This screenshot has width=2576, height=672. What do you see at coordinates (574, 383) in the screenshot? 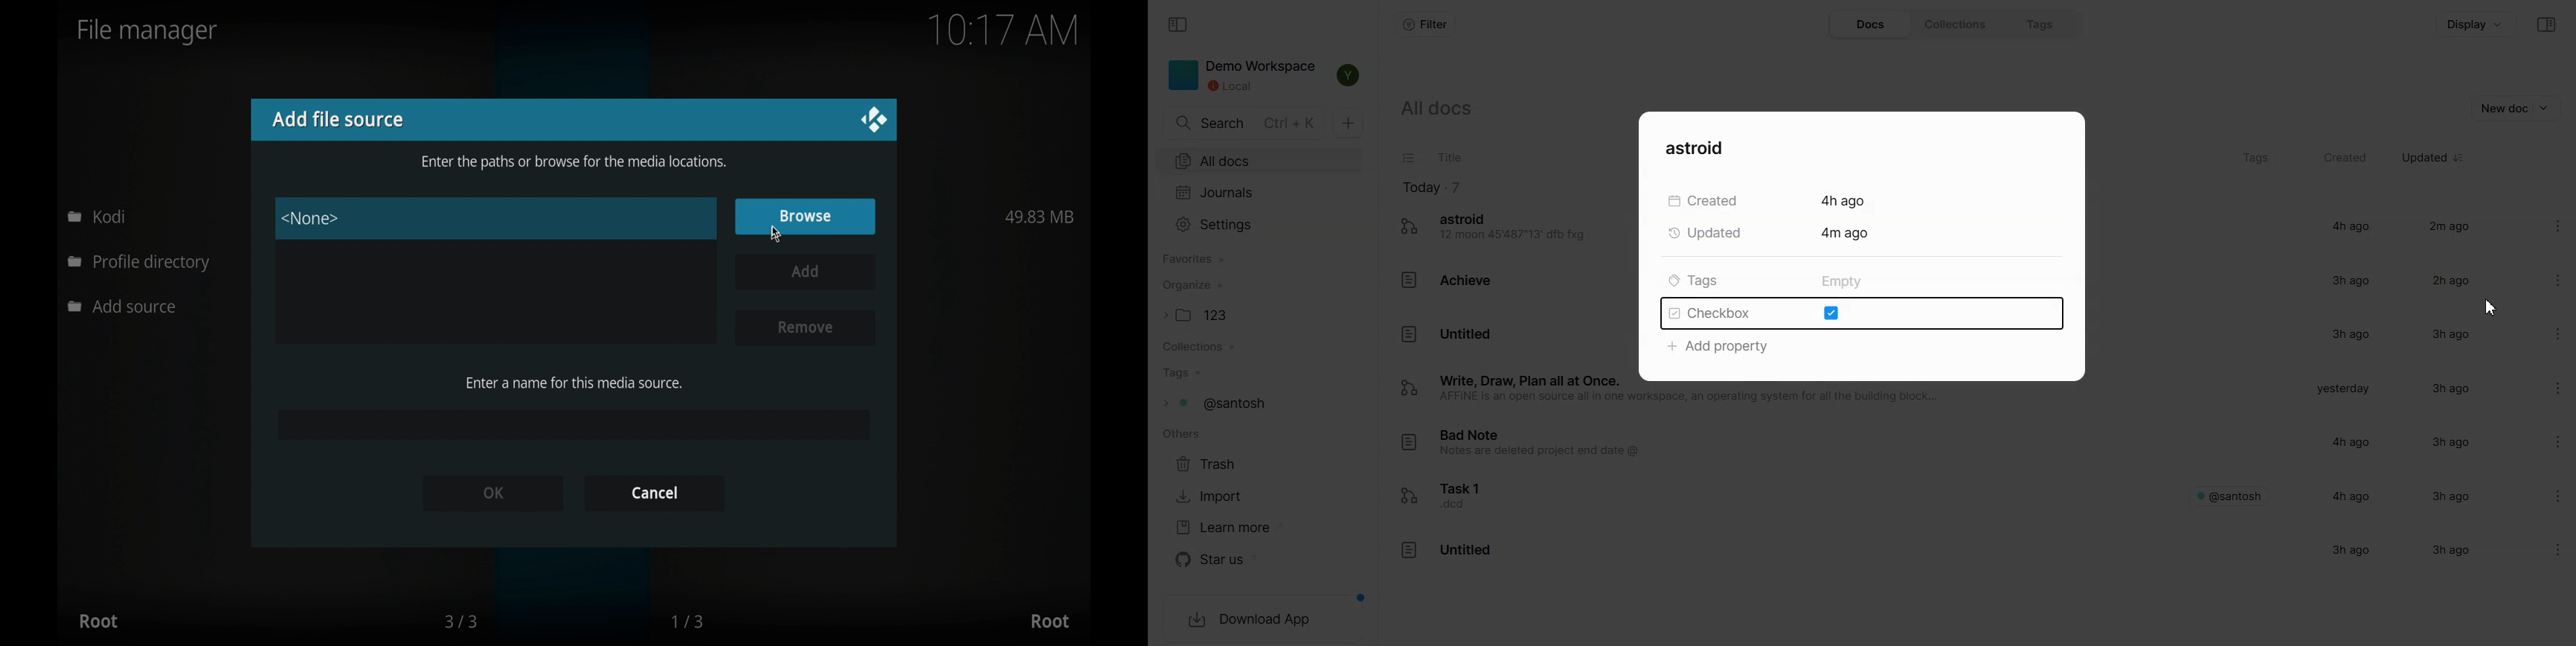
I see `enter a name for this media source` at bounding box center [574, 383].